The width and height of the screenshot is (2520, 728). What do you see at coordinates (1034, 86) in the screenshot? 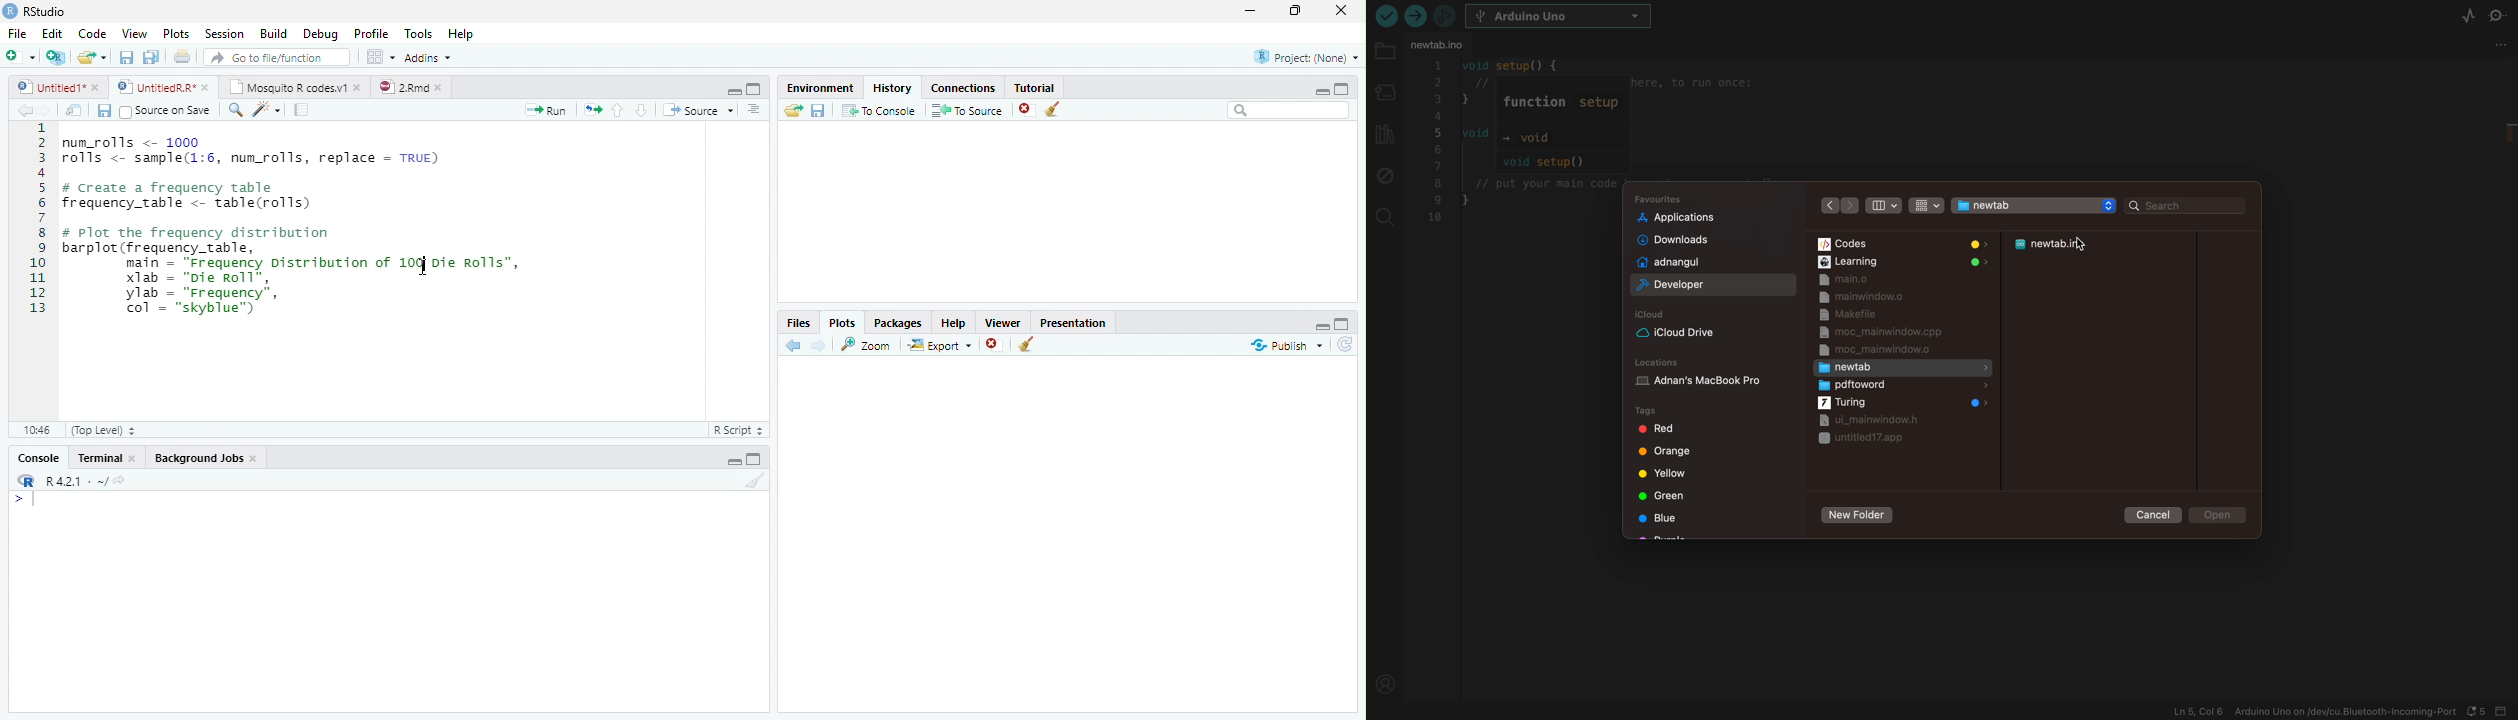
I see `Tutorial` at bounding box center [1034, 86].